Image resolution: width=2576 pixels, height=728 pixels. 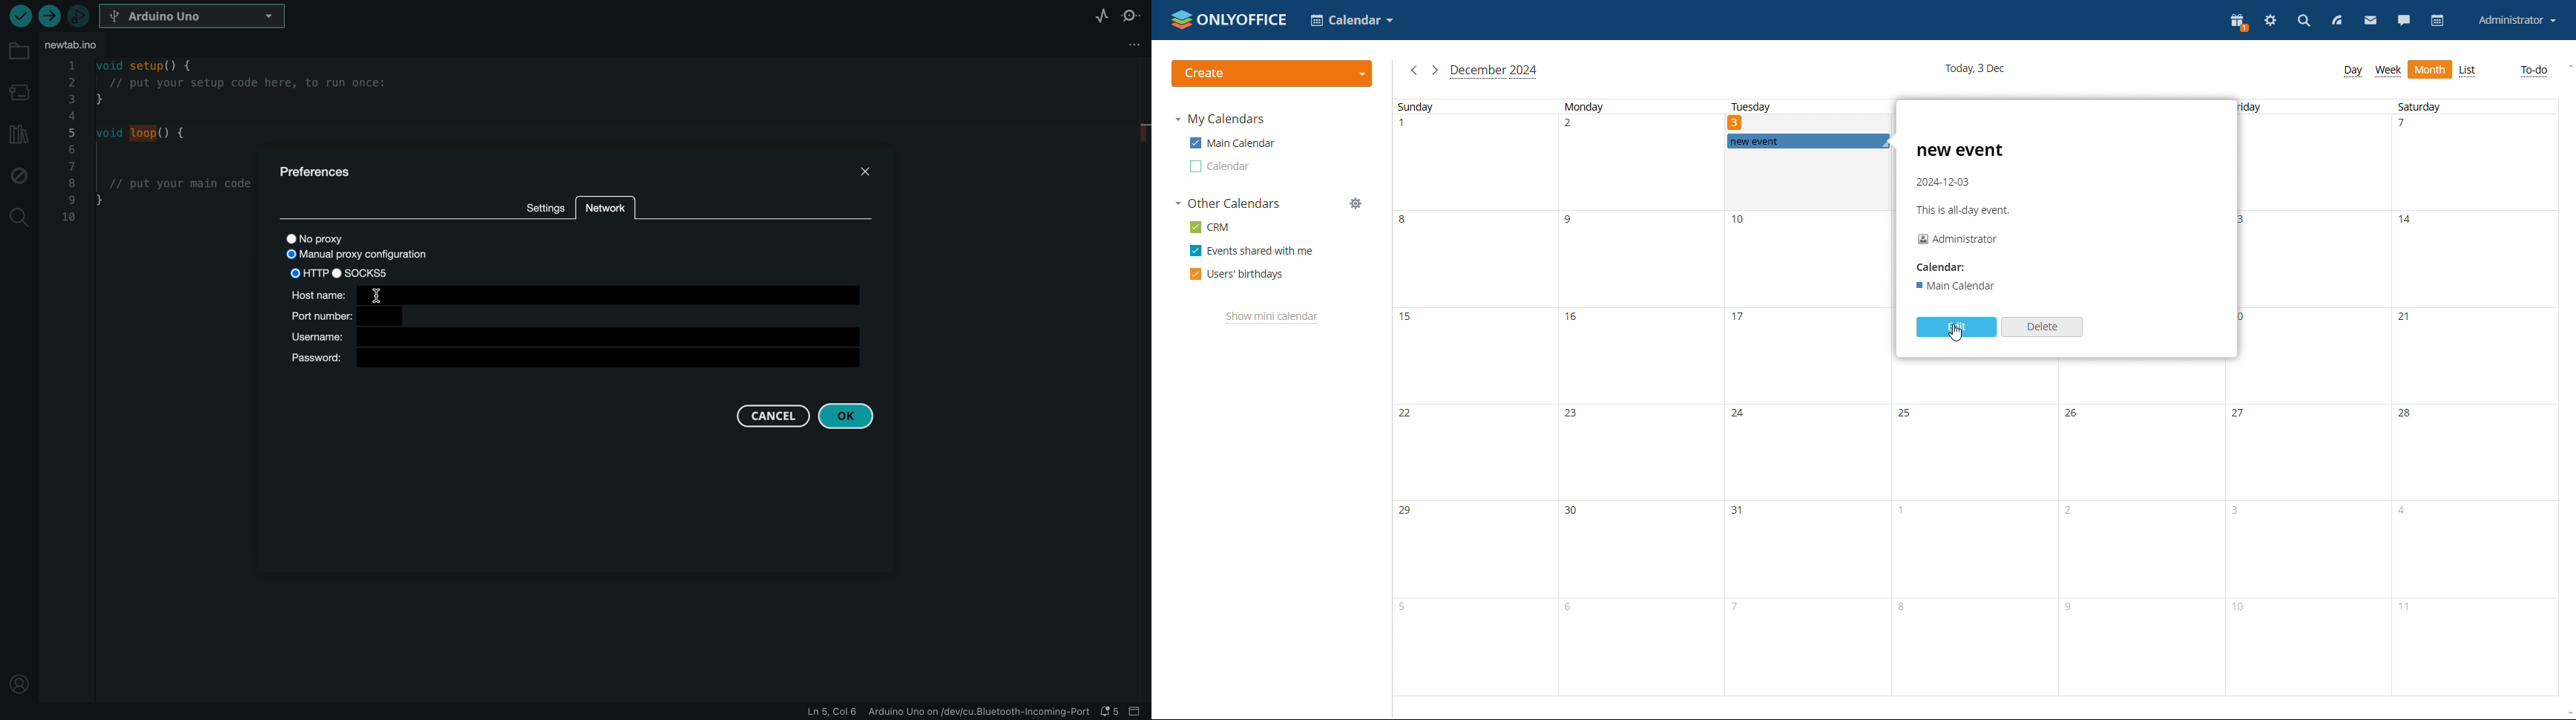 I want to click on events shared with me, so click(x=1251, y=250).